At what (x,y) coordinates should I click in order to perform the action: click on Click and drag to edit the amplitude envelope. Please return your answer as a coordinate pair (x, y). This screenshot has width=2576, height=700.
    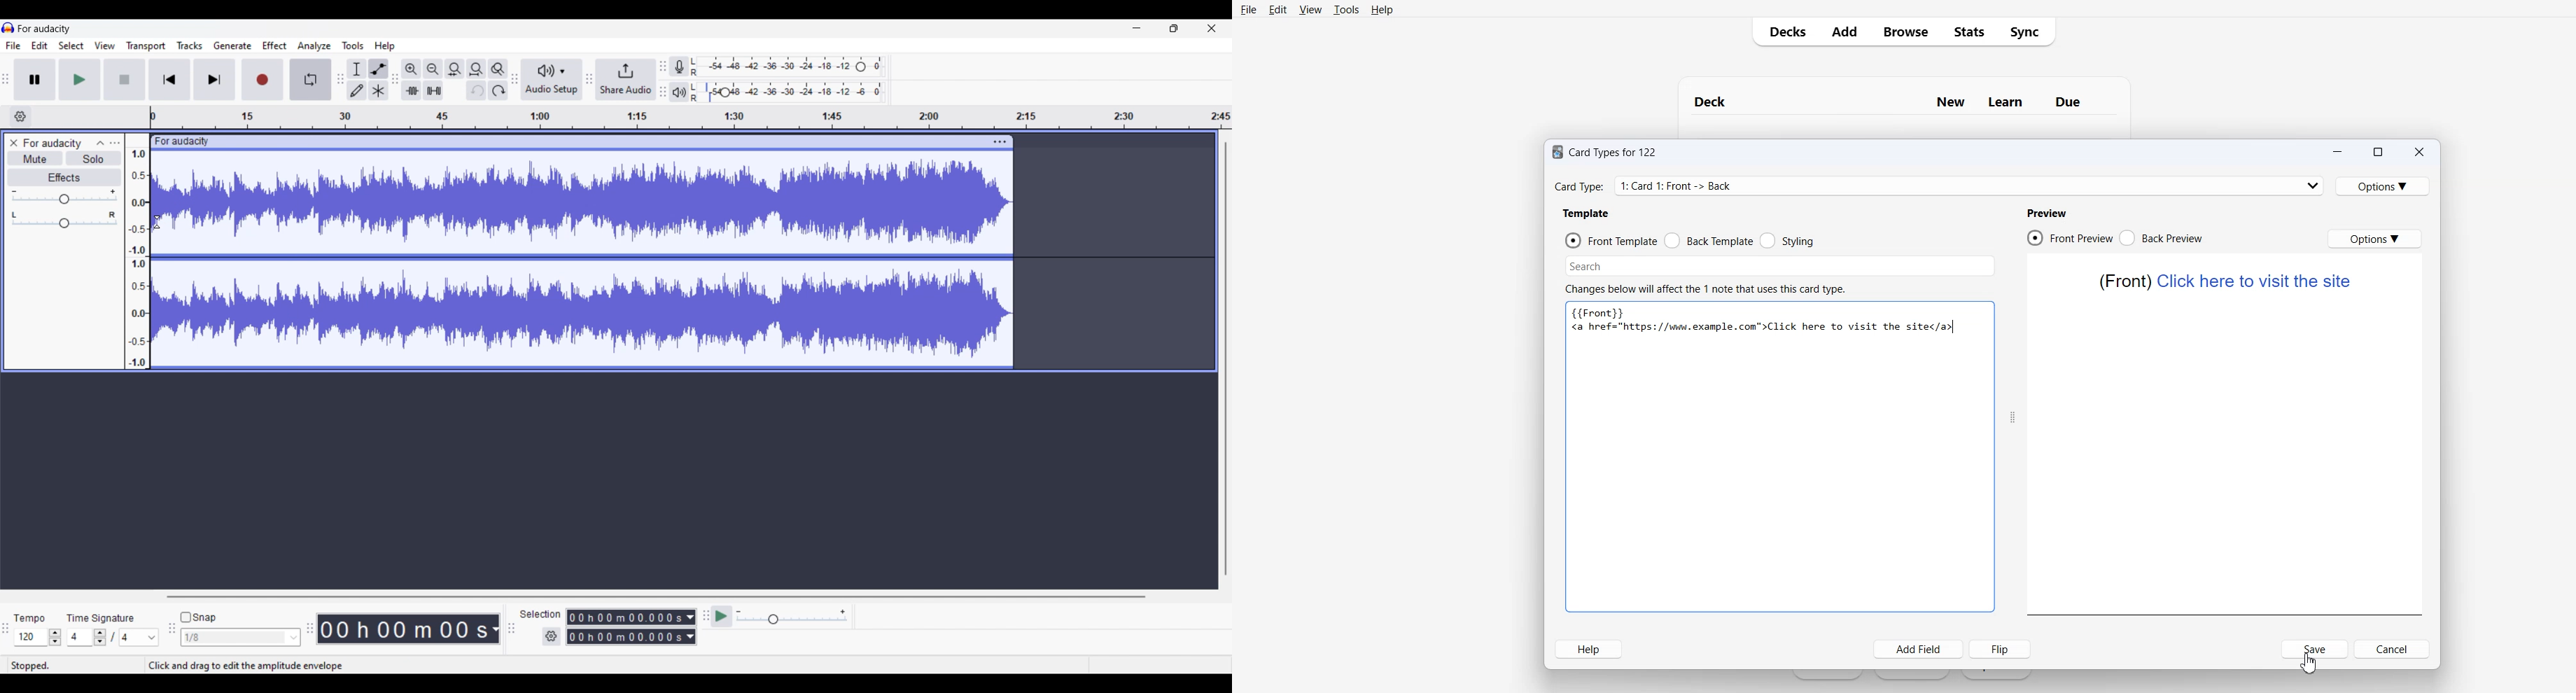
    Looking at the image, I should click on (244, 666).